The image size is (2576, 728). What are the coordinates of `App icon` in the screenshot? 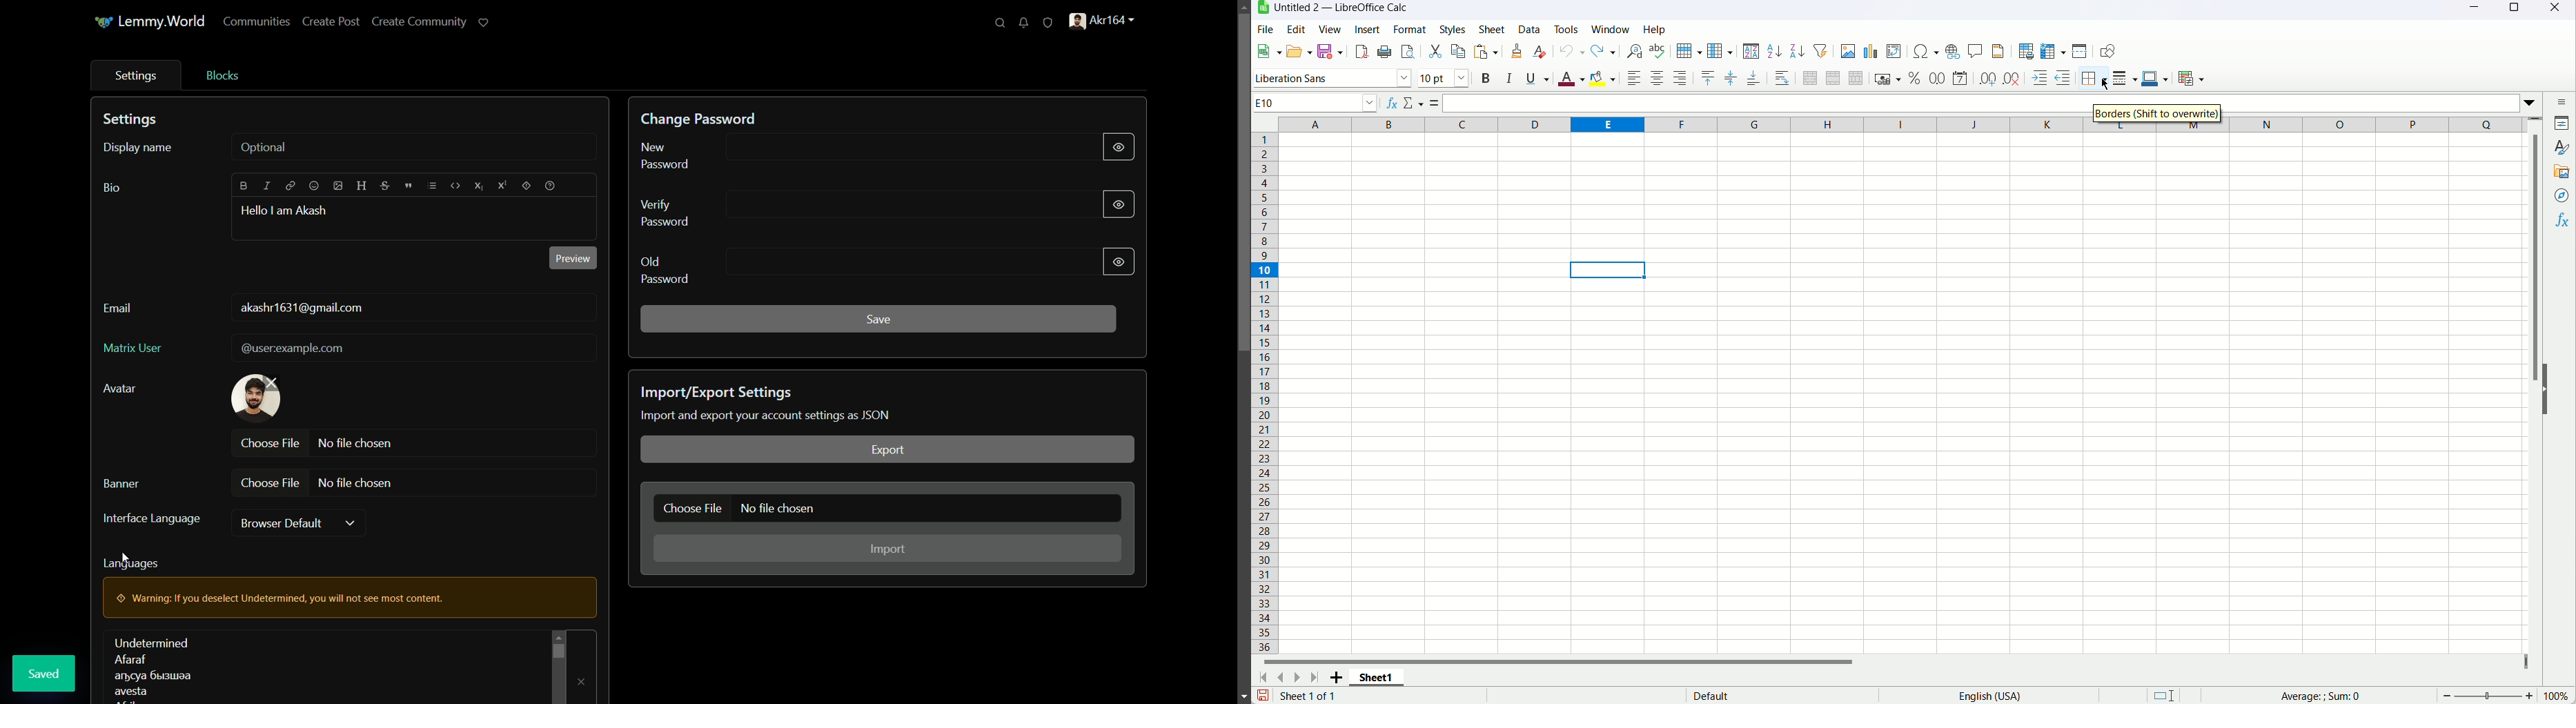 It's located at (1261, 8).